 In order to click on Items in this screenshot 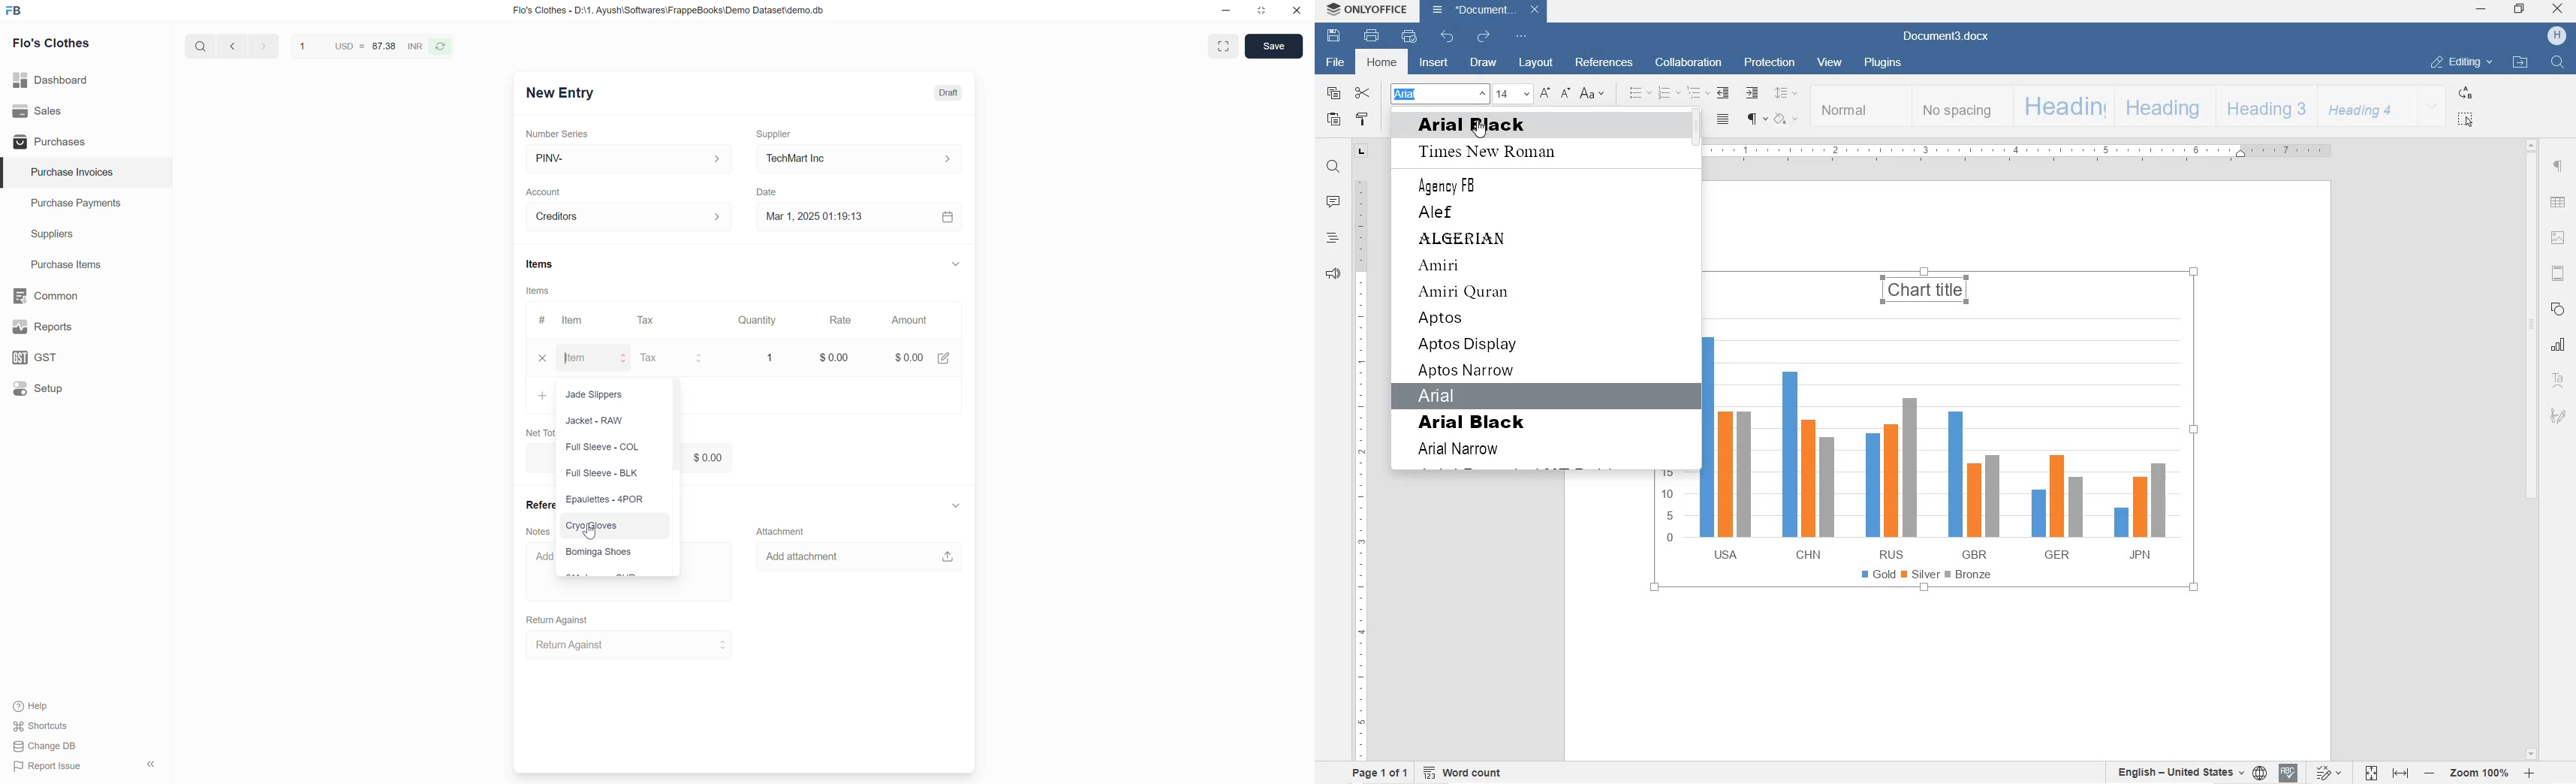, I will do `click(539, 264)`.